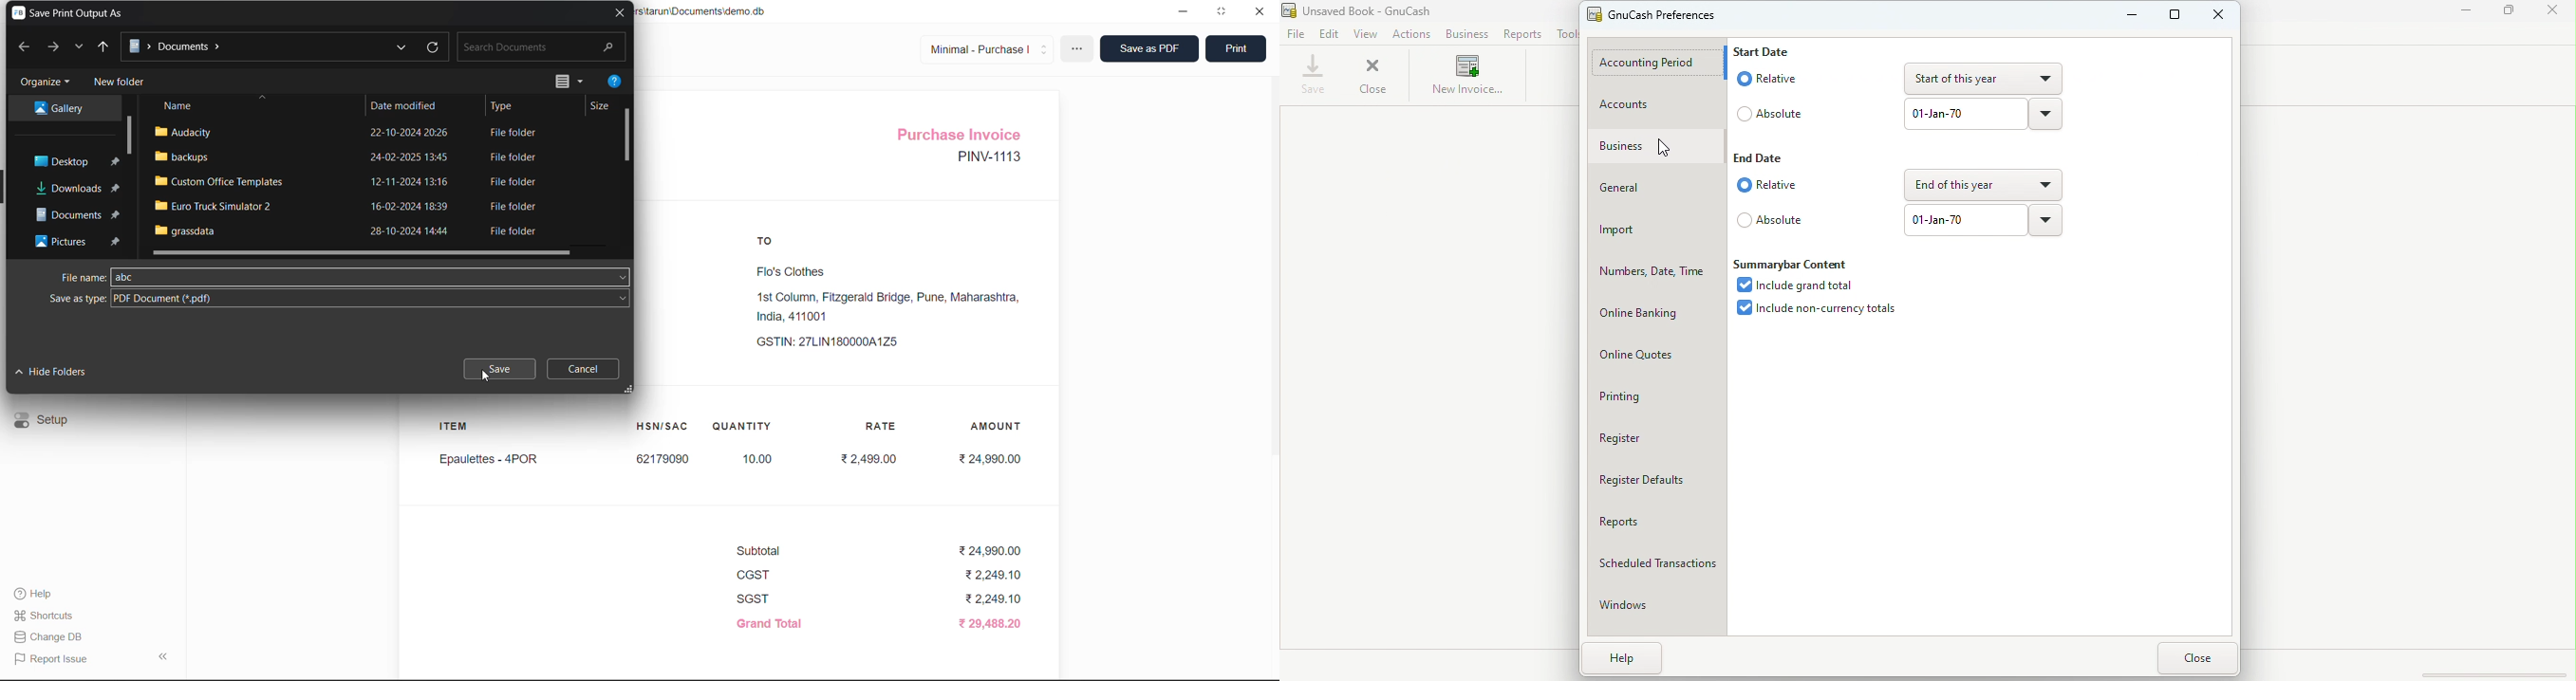 This screenshot has height=700, width=2576. I want to click on Close, so click(1375, 77).